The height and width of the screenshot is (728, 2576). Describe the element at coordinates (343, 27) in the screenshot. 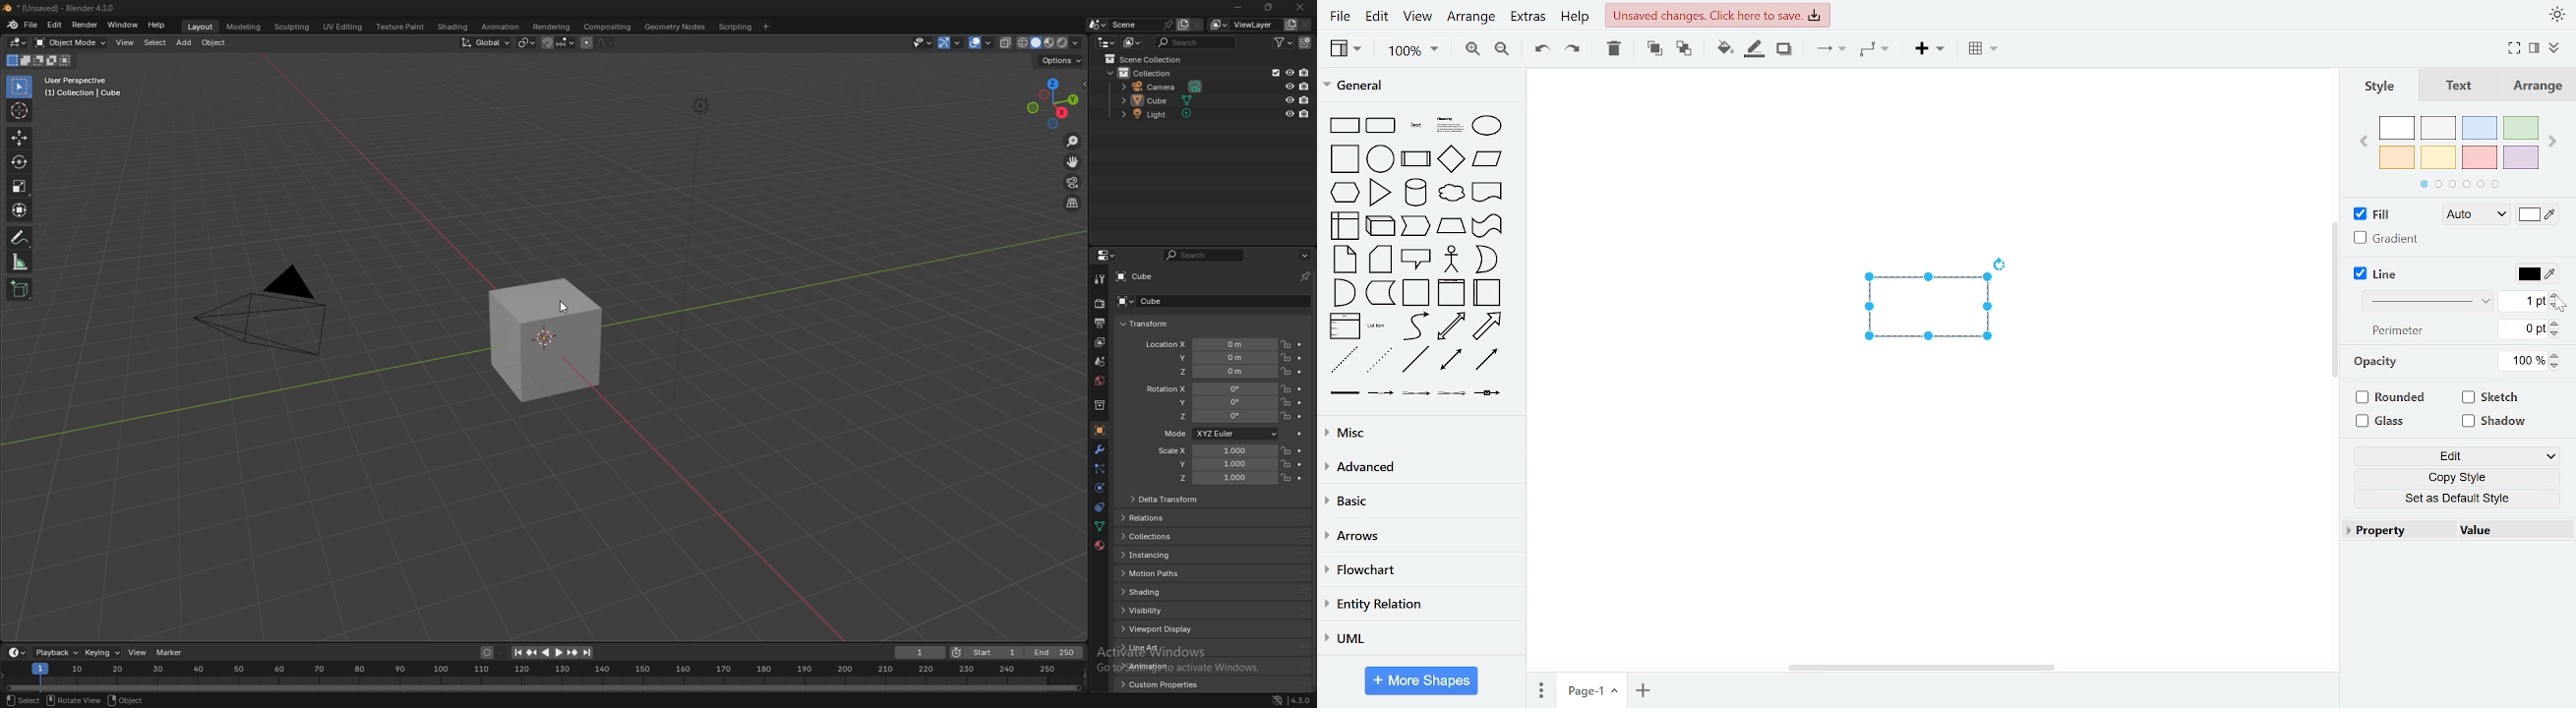

I see `uv editing` at that location.